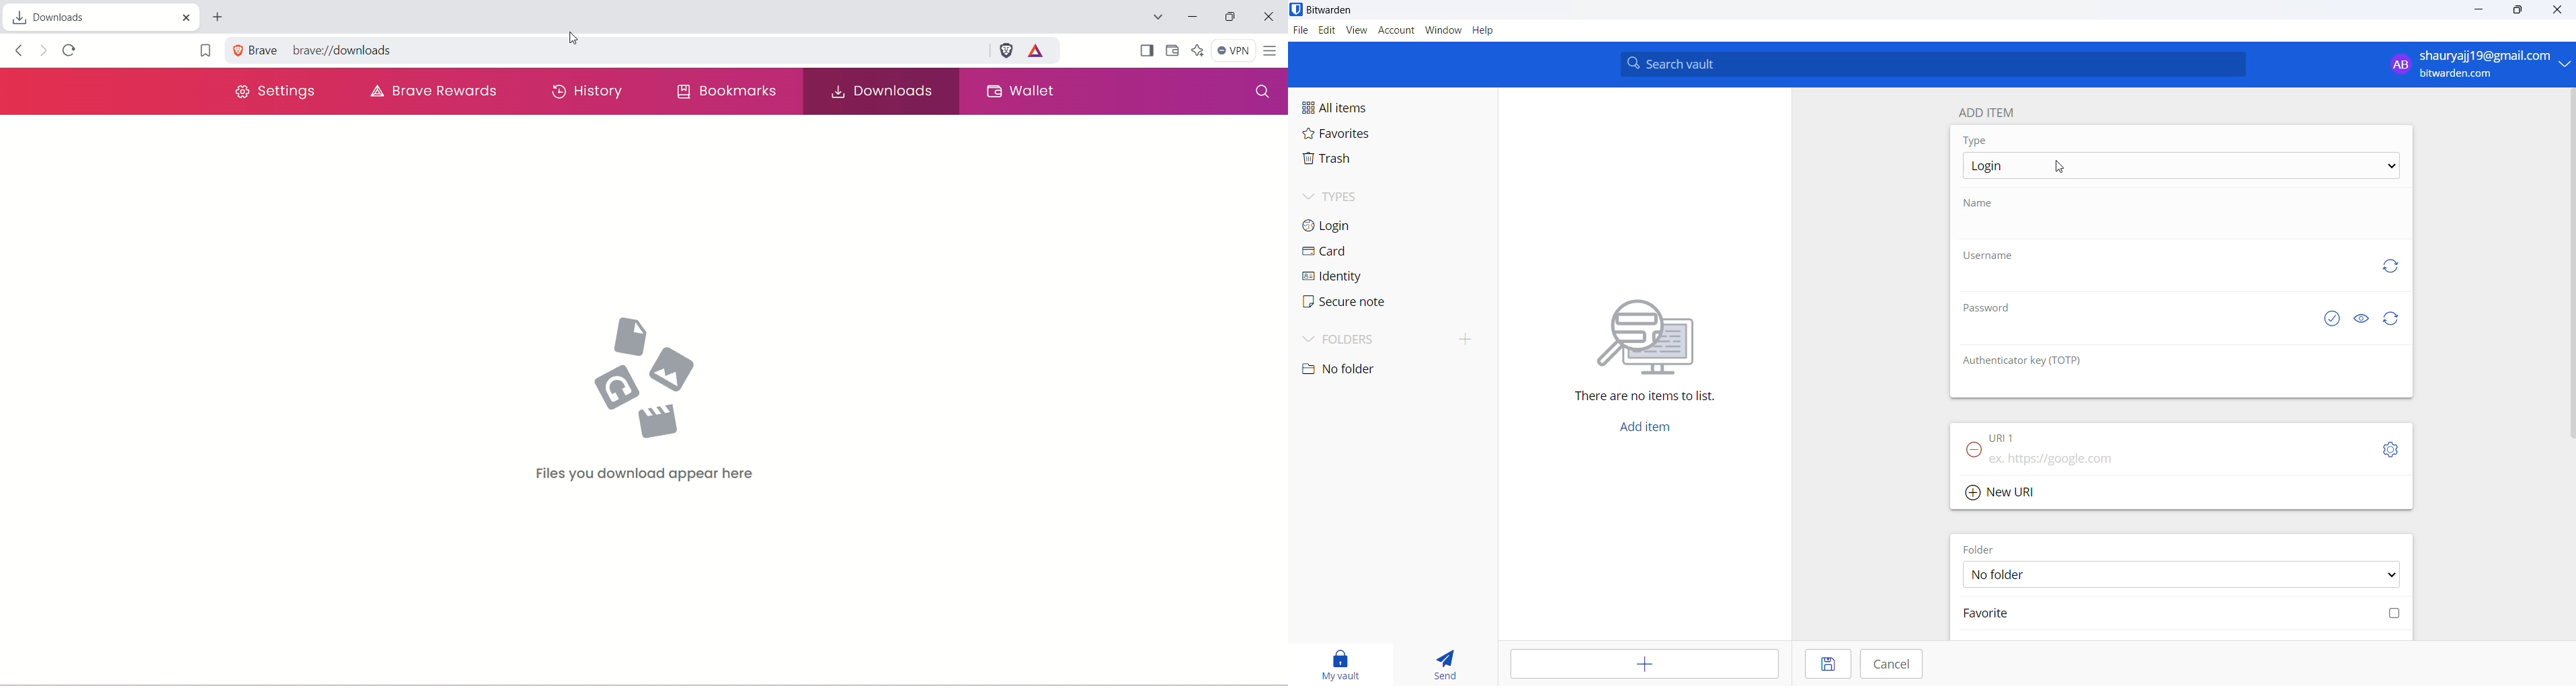 The width and height of the screenshot is (2576, 700). What do you see at coordinates (1361, 305) in the screenshot?
I see `secure note` at bounding box center [1361, 305].